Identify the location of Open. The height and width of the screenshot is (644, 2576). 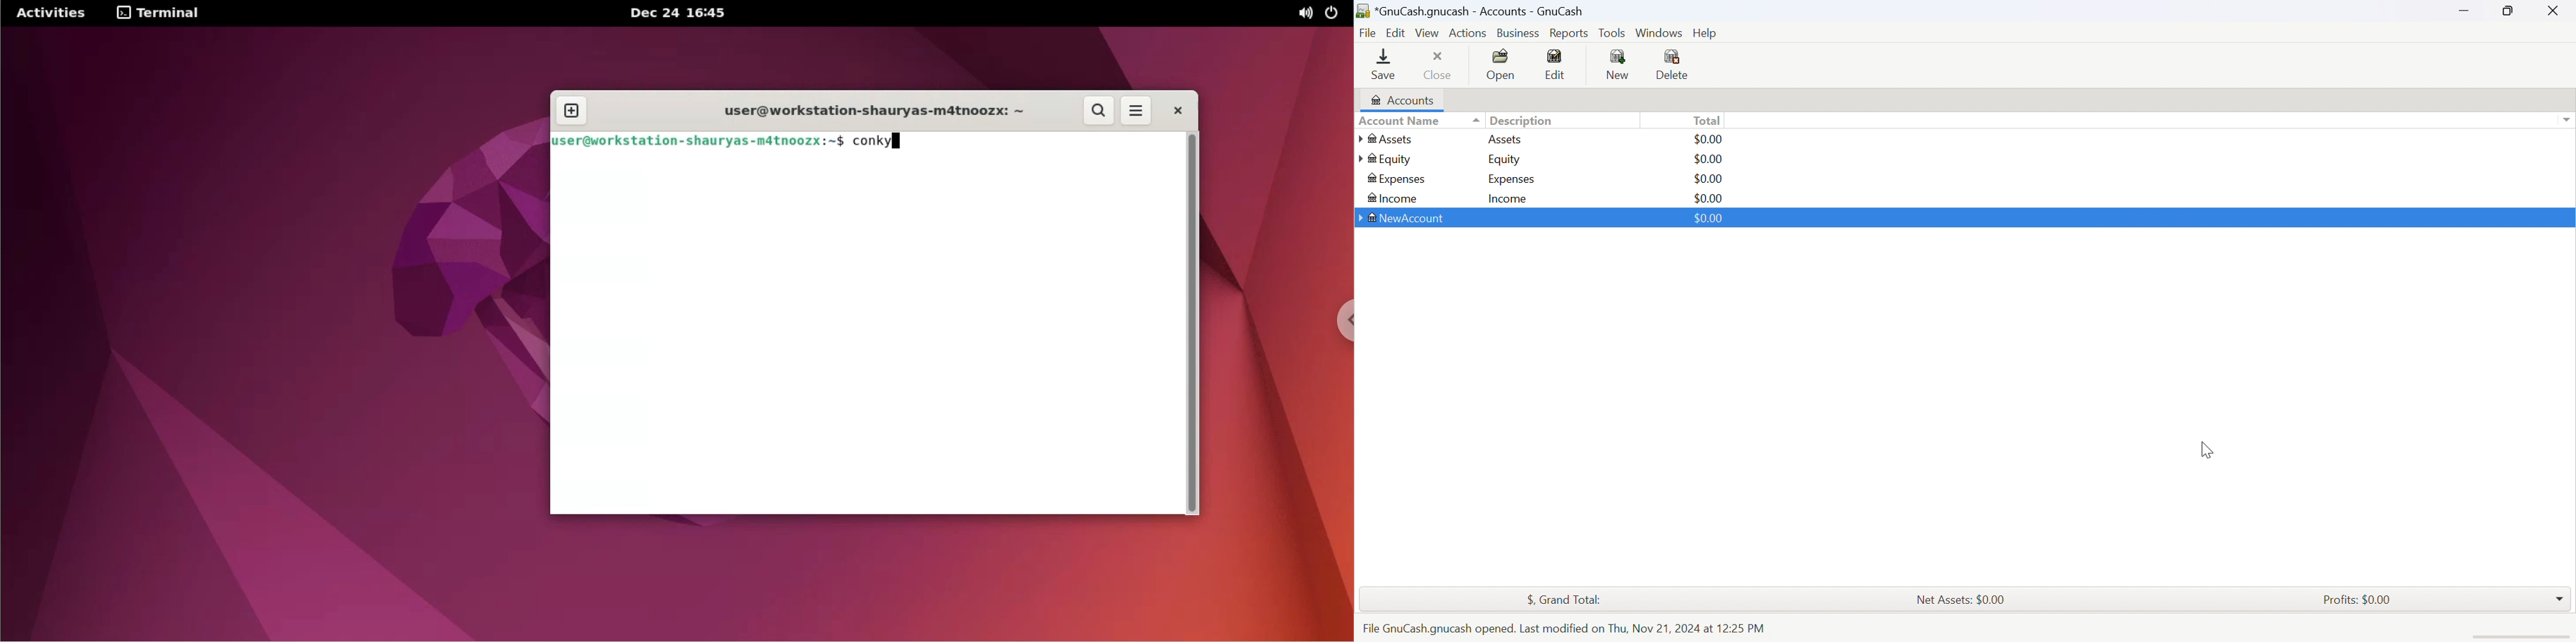
(1502, 65).